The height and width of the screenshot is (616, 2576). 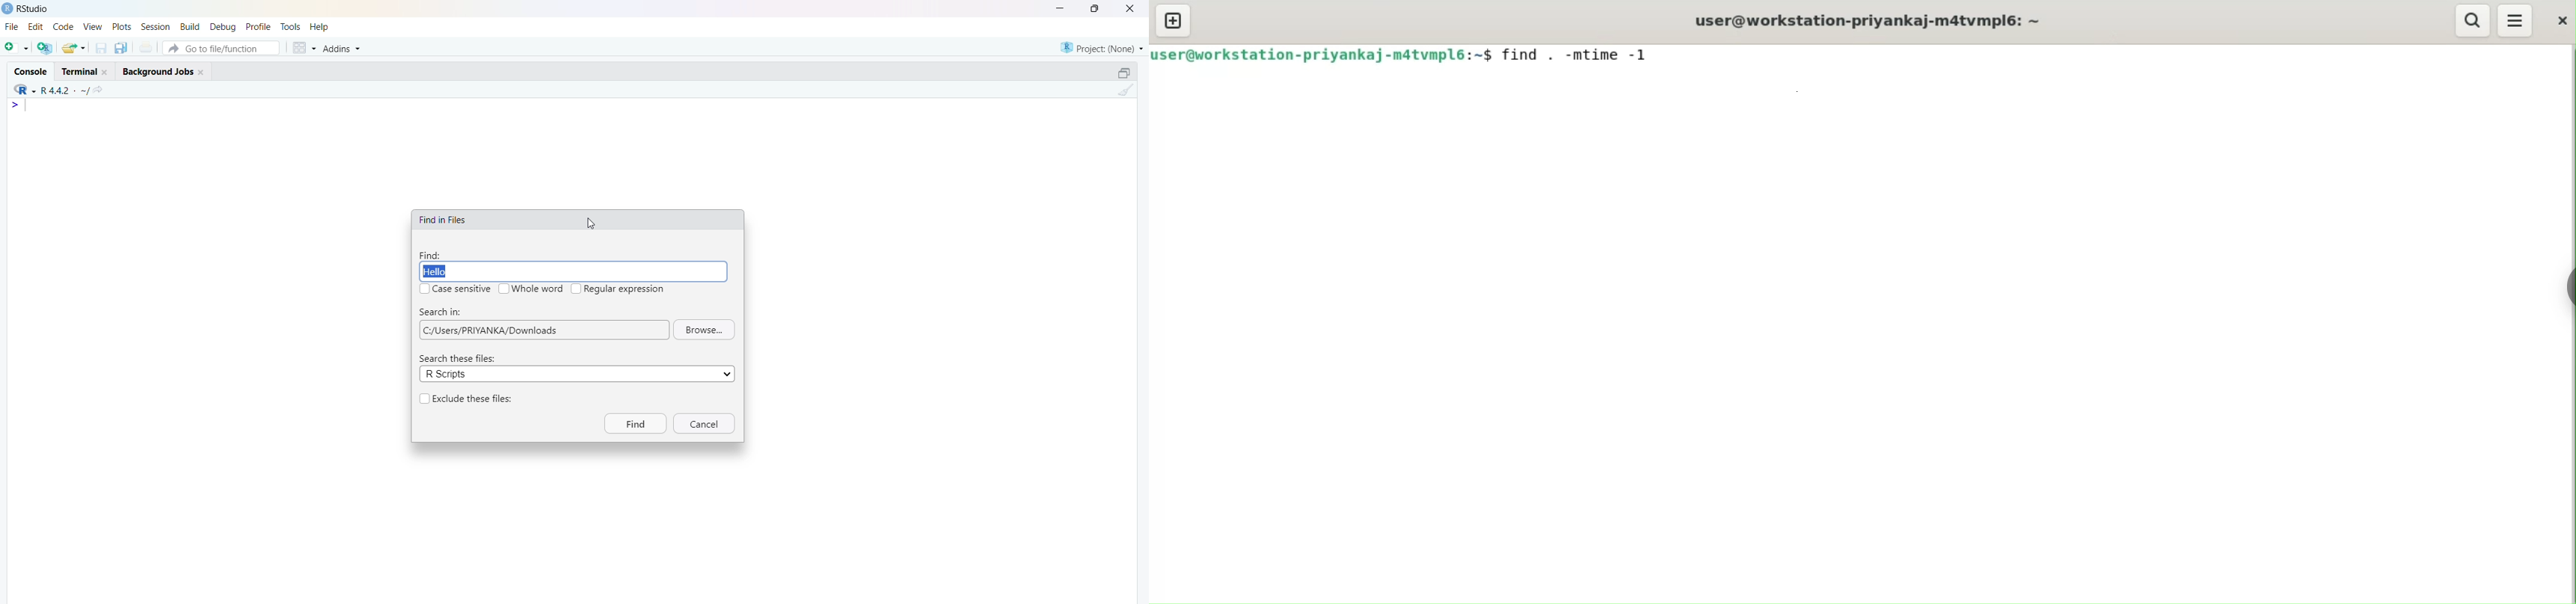 What do you see at coordinates (1132, 8) in the screenshot?
I see `close` at bounding box center [1132, 8].